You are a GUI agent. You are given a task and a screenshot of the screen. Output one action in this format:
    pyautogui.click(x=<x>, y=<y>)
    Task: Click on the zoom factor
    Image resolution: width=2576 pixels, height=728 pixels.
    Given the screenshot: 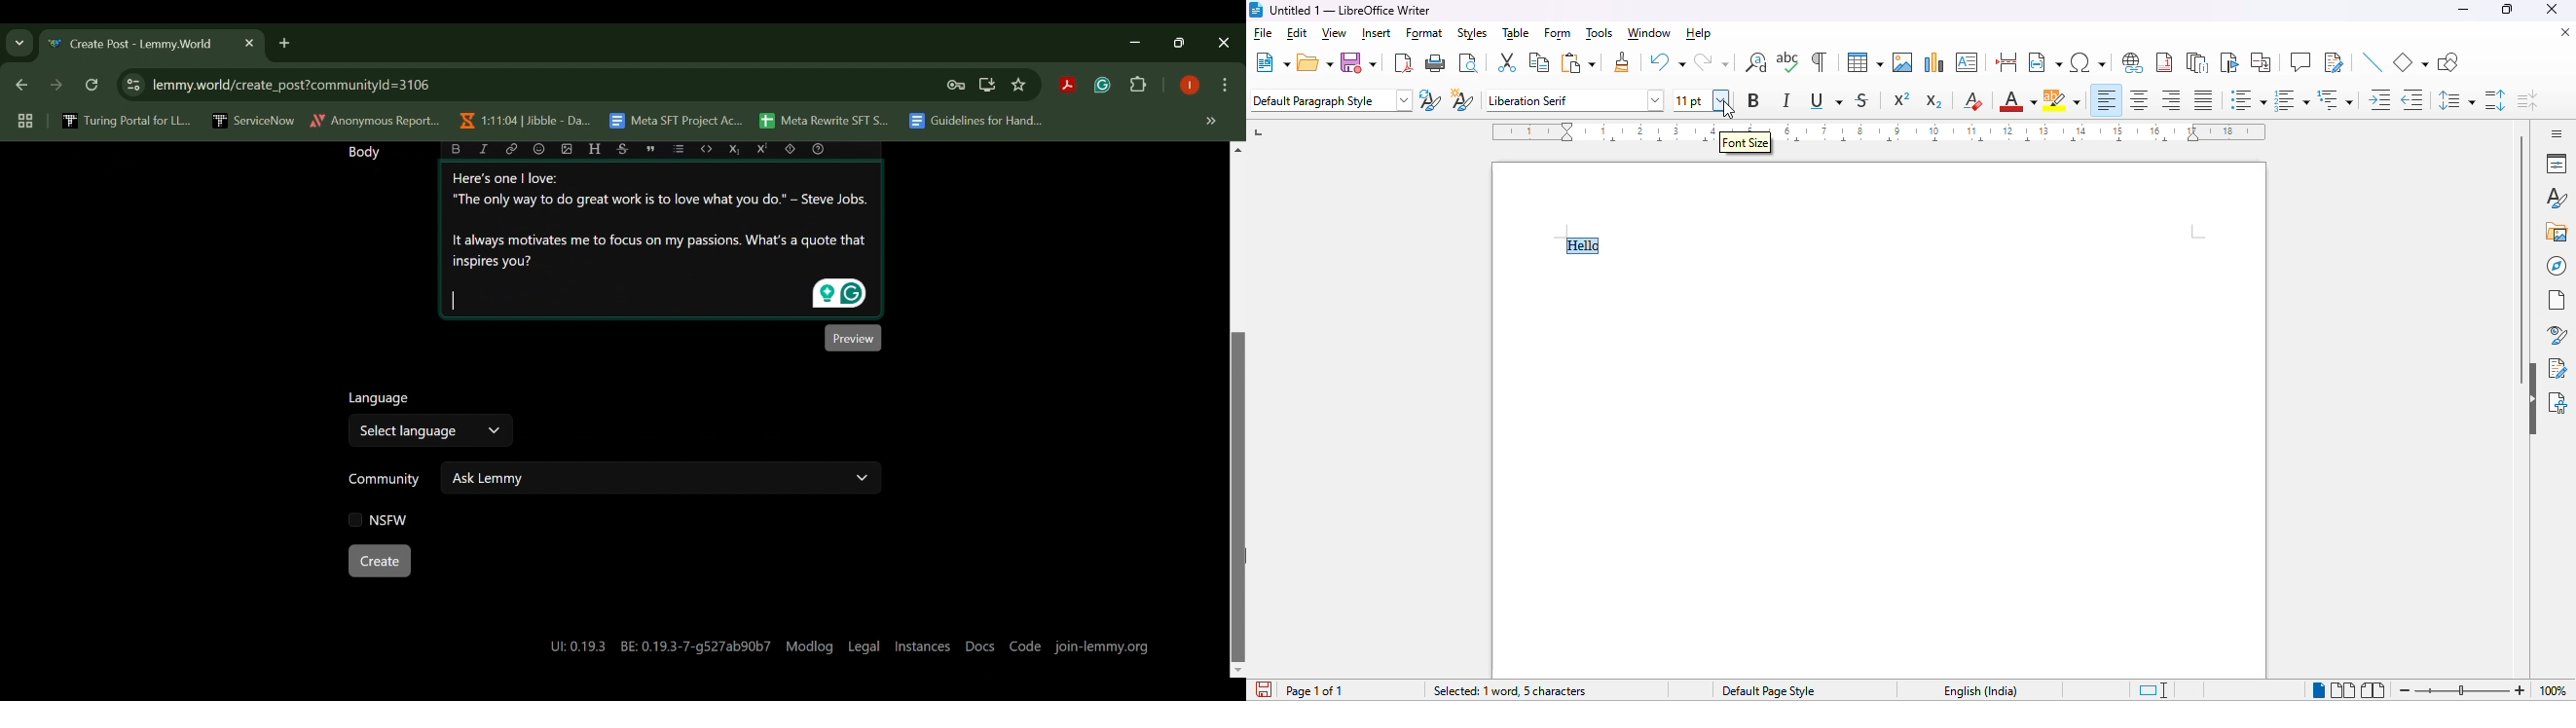 What is the action you would take?
    pyautogui.click(x=2556, y=691)
    